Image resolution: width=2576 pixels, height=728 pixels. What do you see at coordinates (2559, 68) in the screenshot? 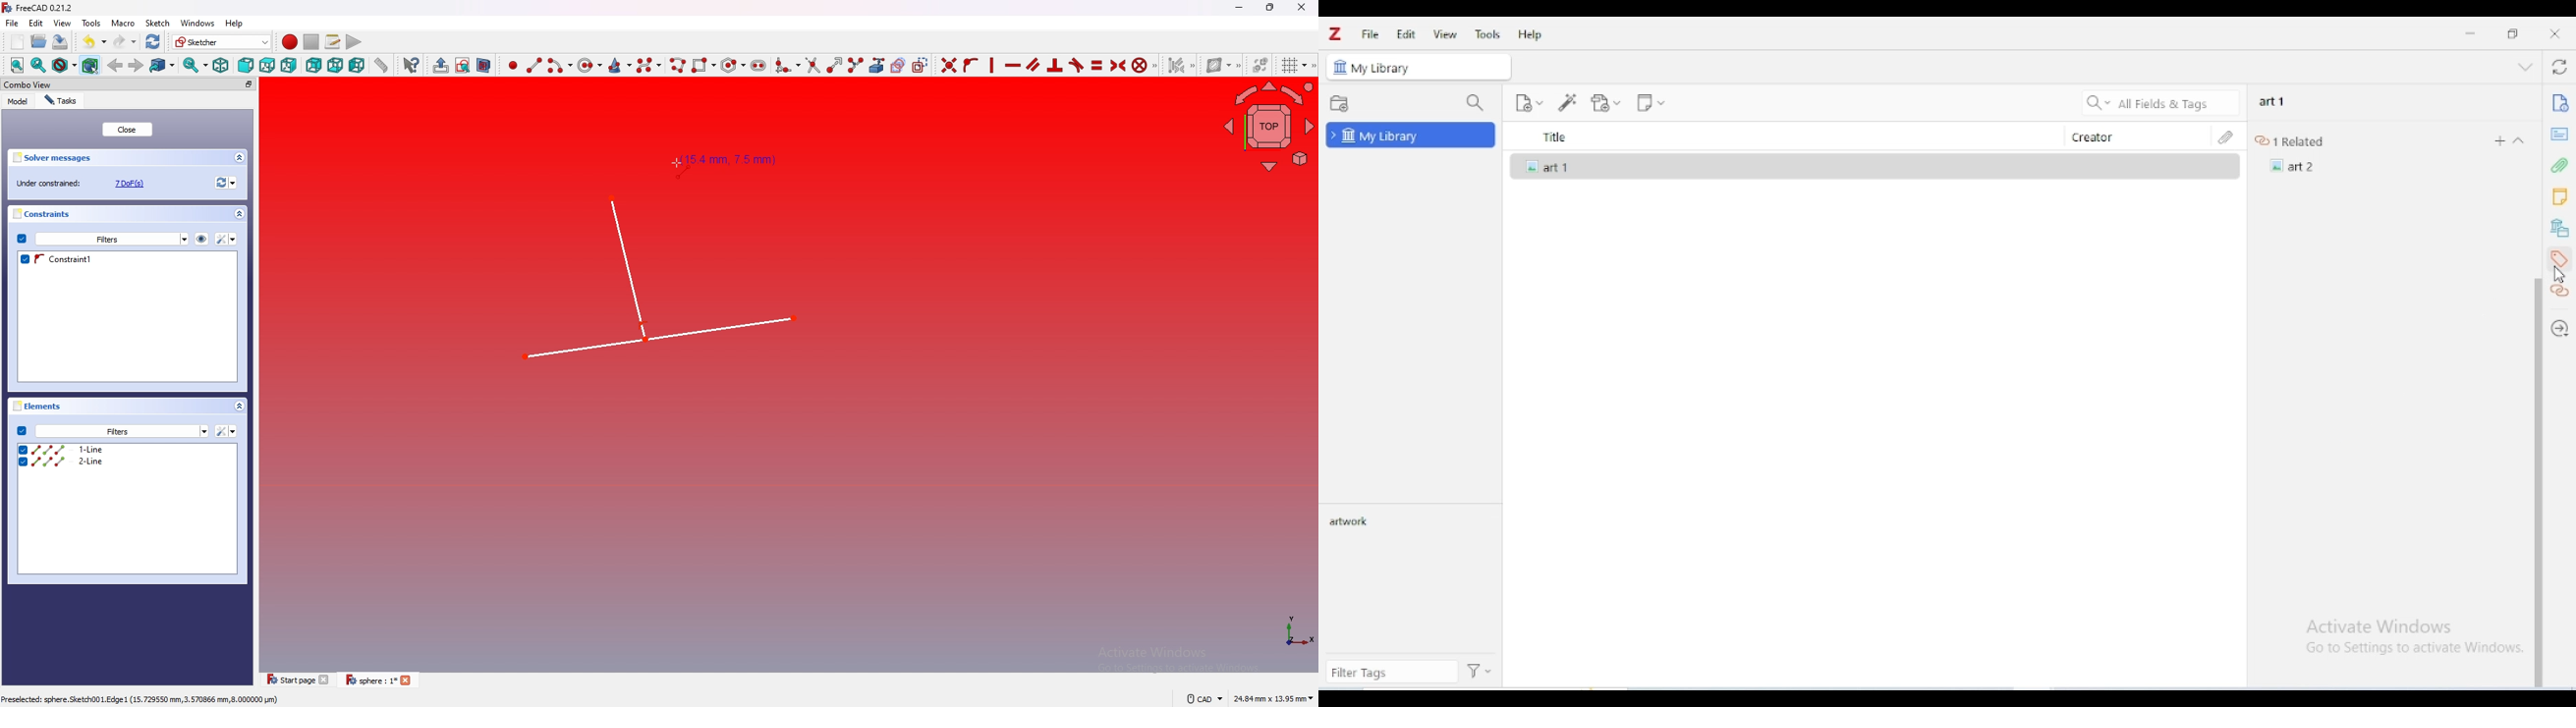
I see `sync with zotero.org` at bounding box center [2559, 68].